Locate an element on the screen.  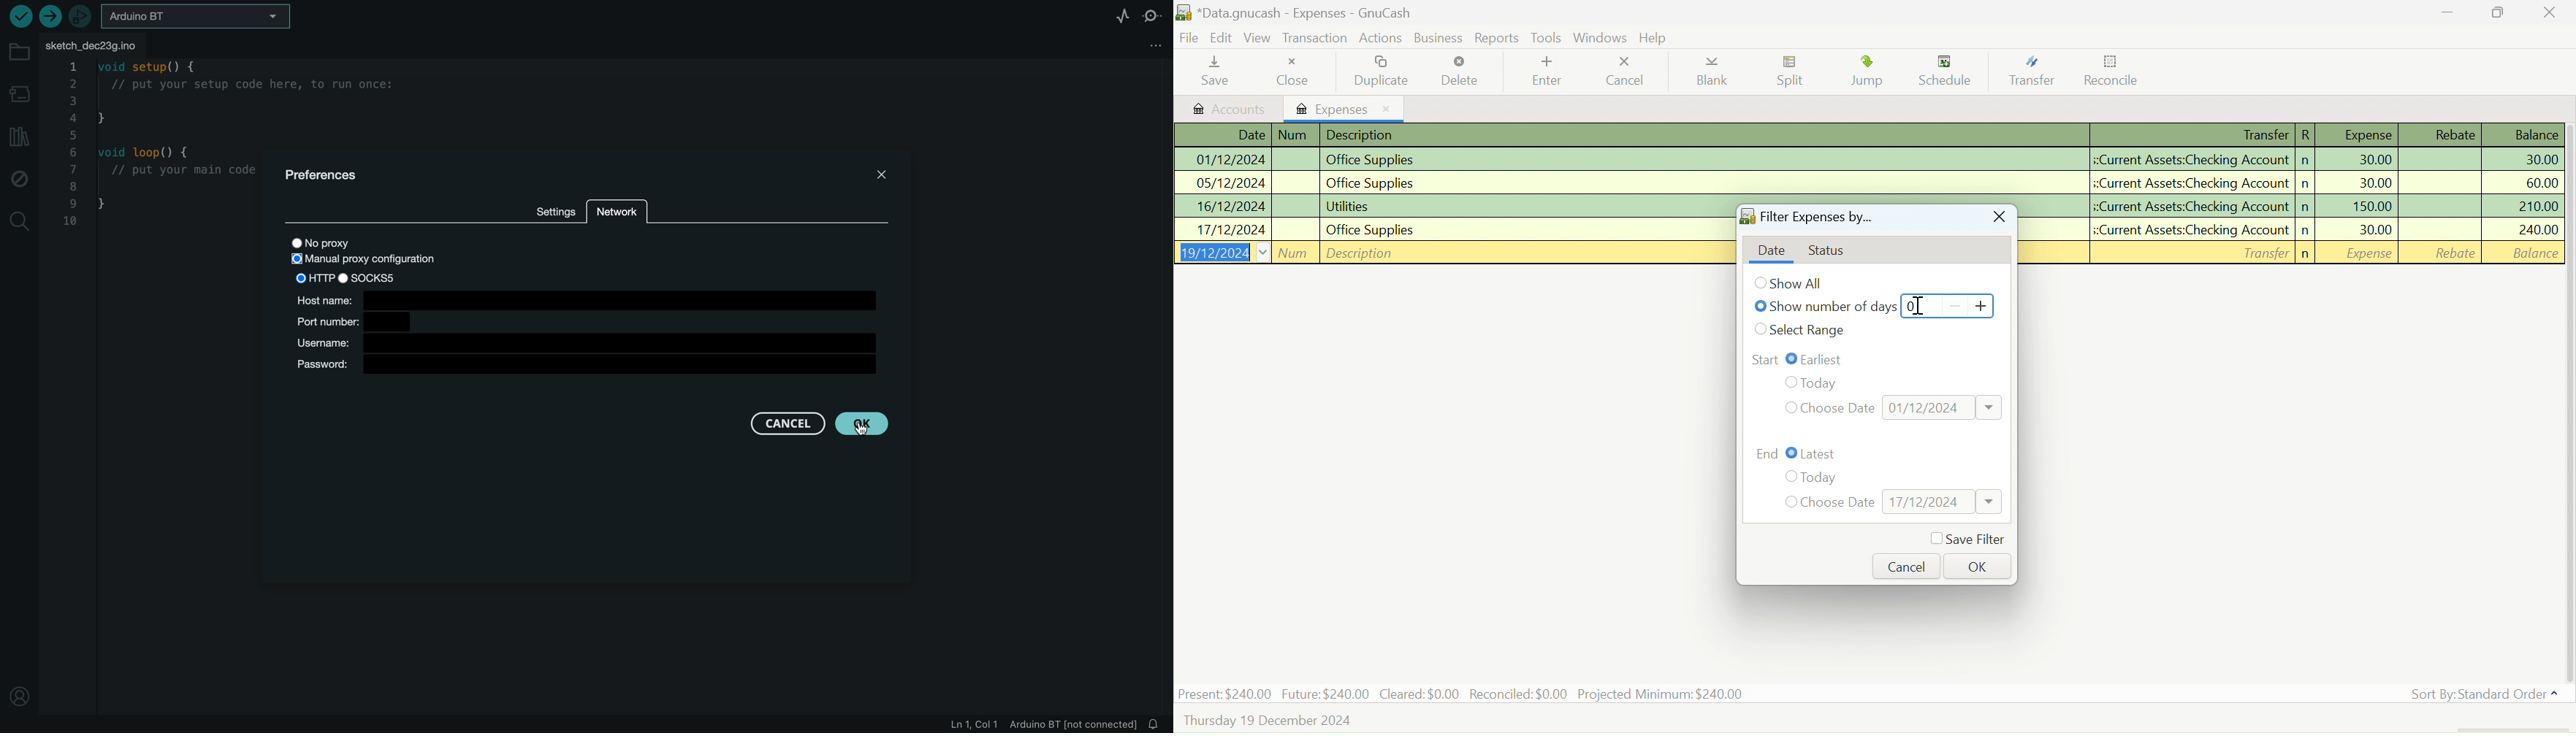
Checkbox is located at coordinates (1788, 502).